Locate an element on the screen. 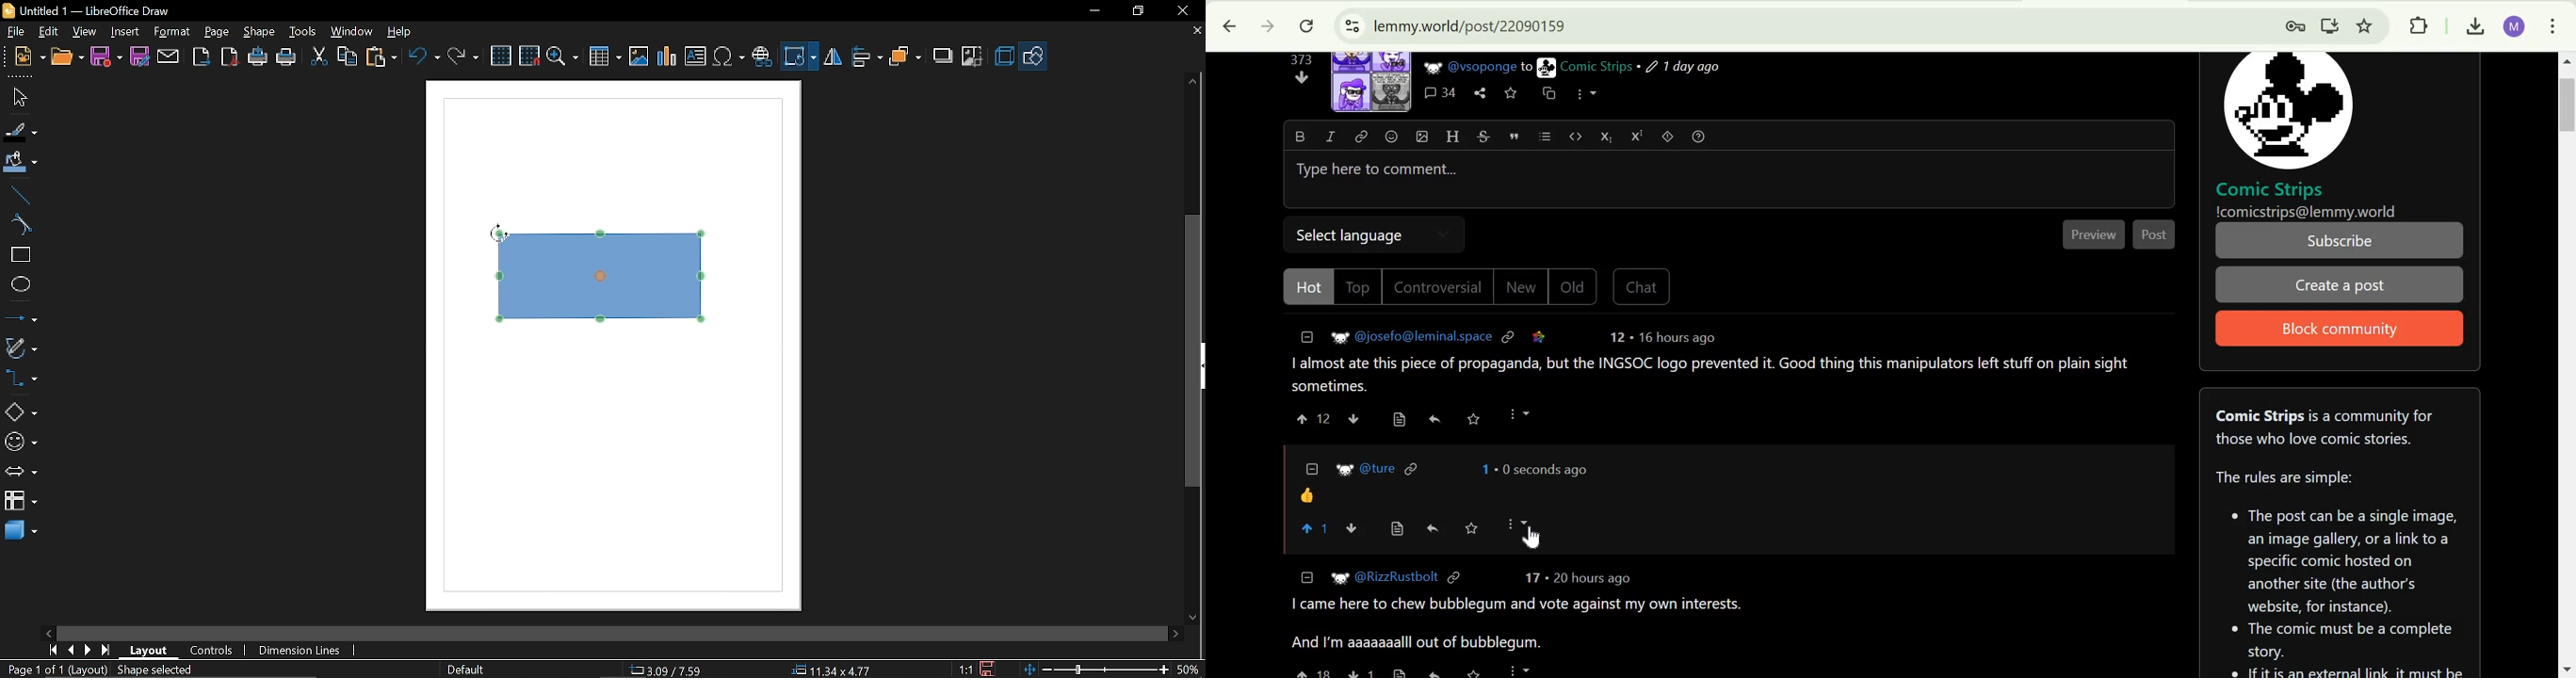  cursor is located at coordinates (1533, 539).